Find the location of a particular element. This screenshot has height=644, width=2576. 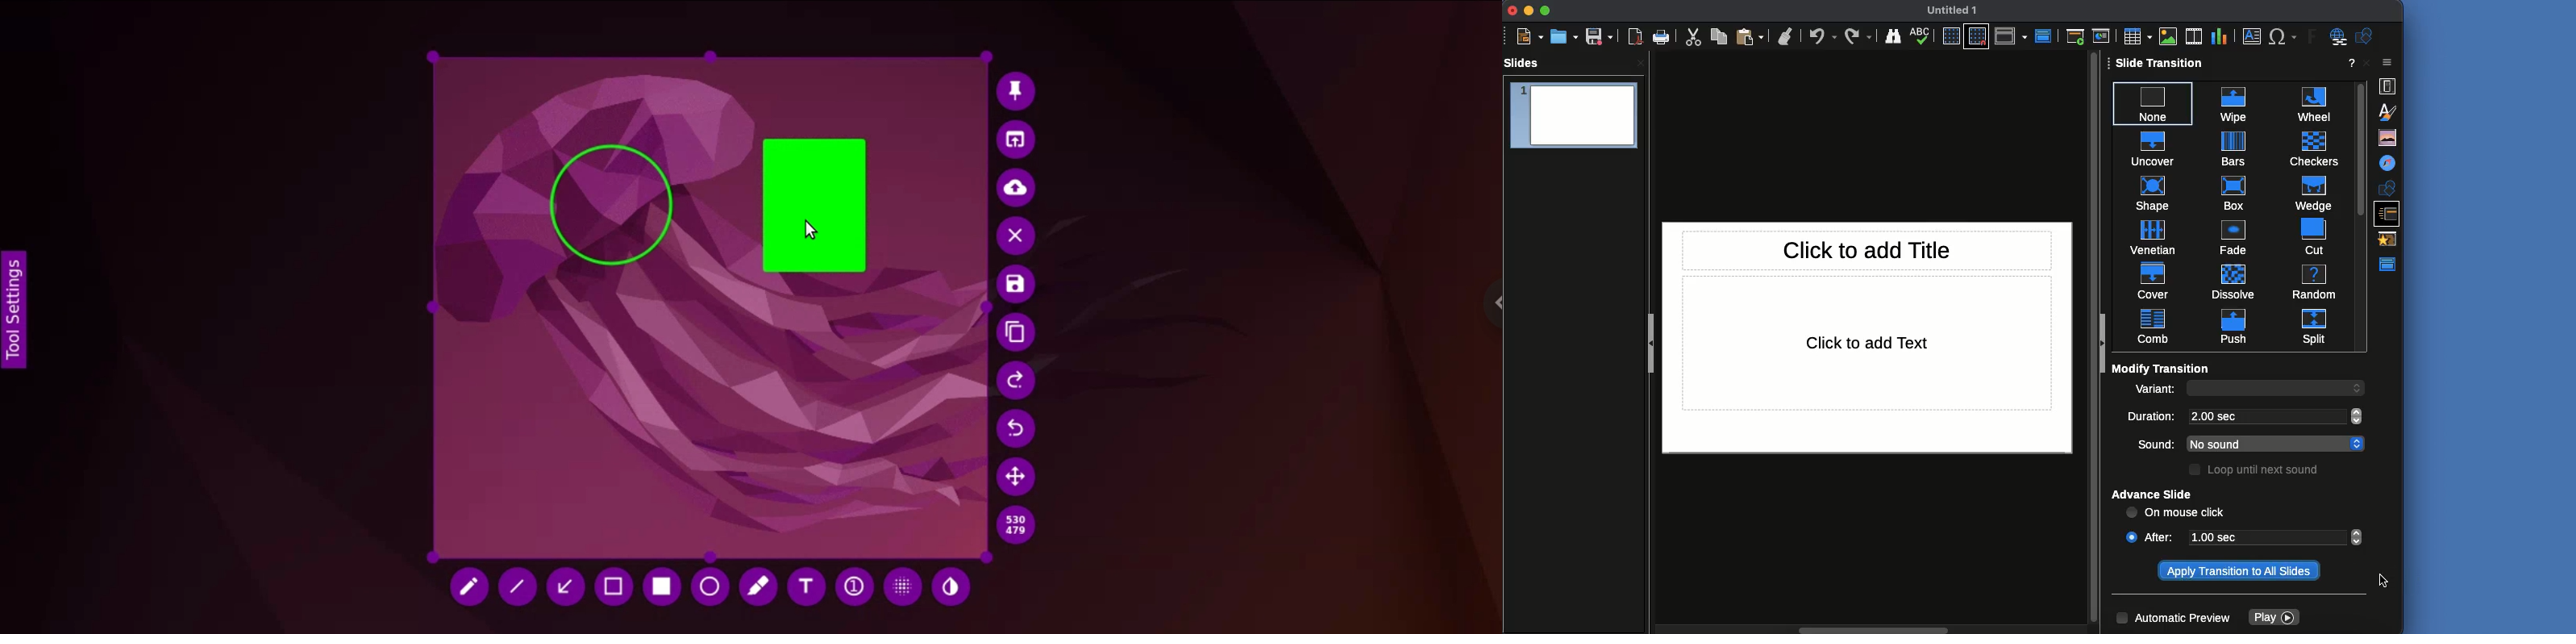

checkers is located at coordinates (2309, 147).